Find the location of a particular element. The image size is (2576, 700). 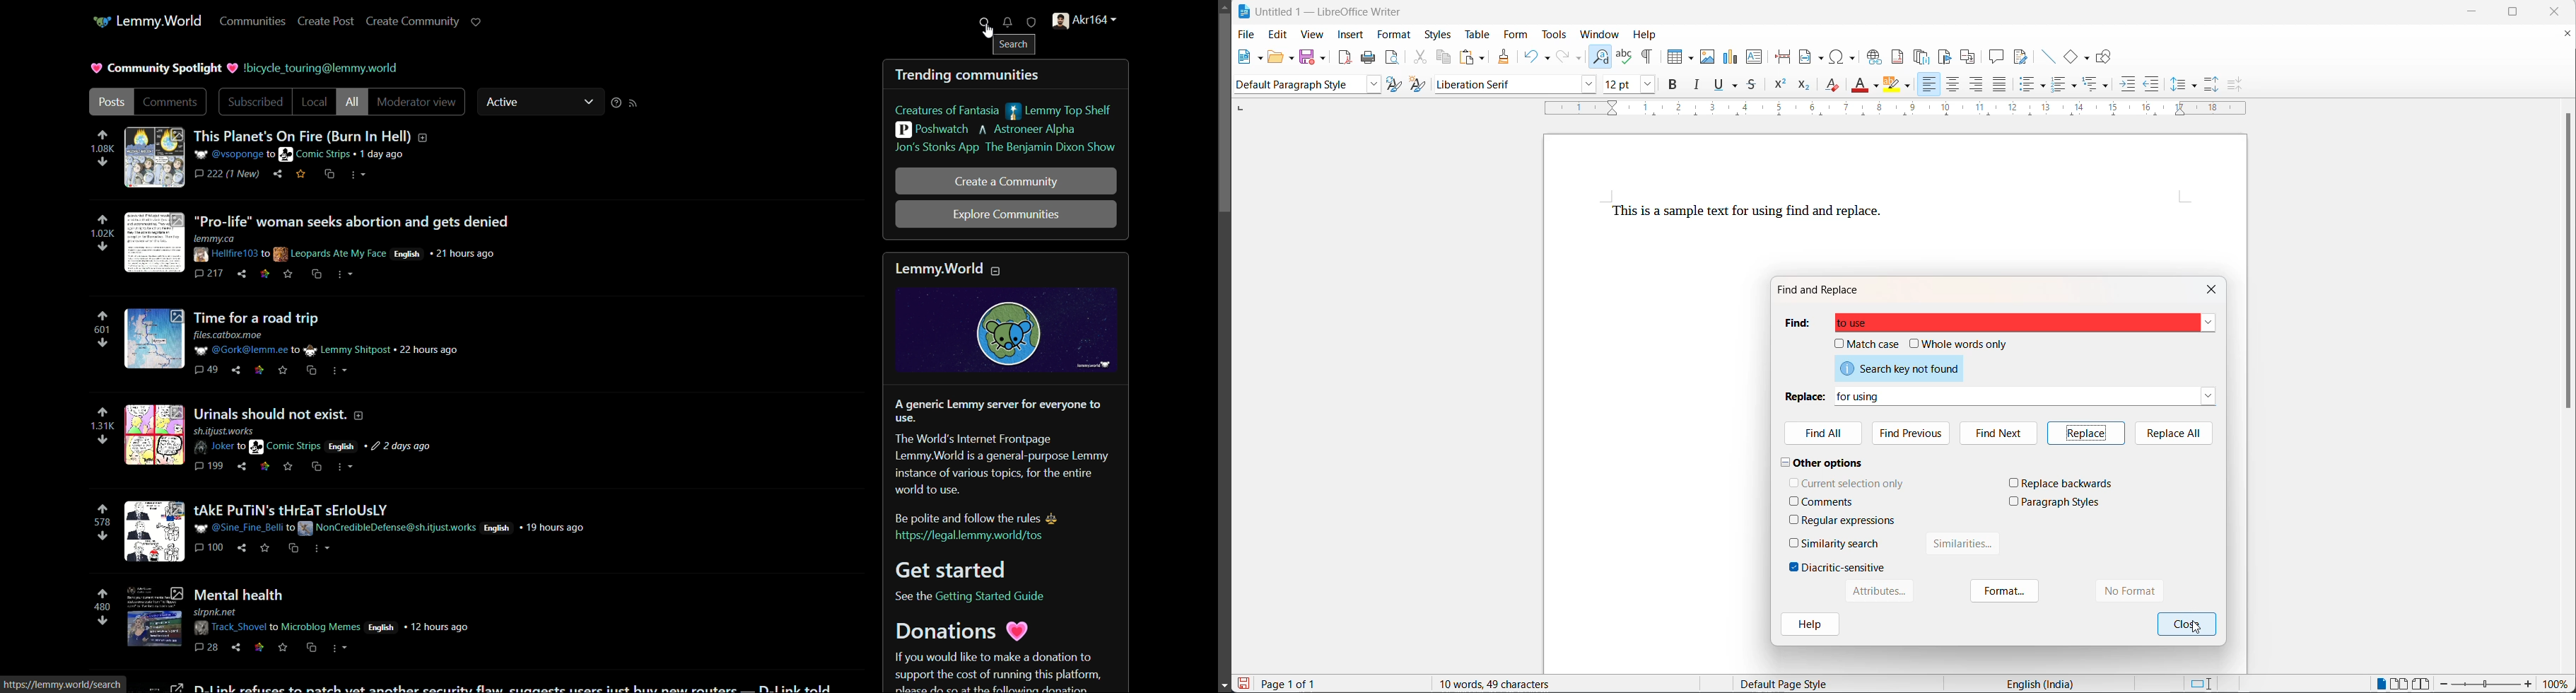

support lemmy.world is located at coordinates (475, 22).